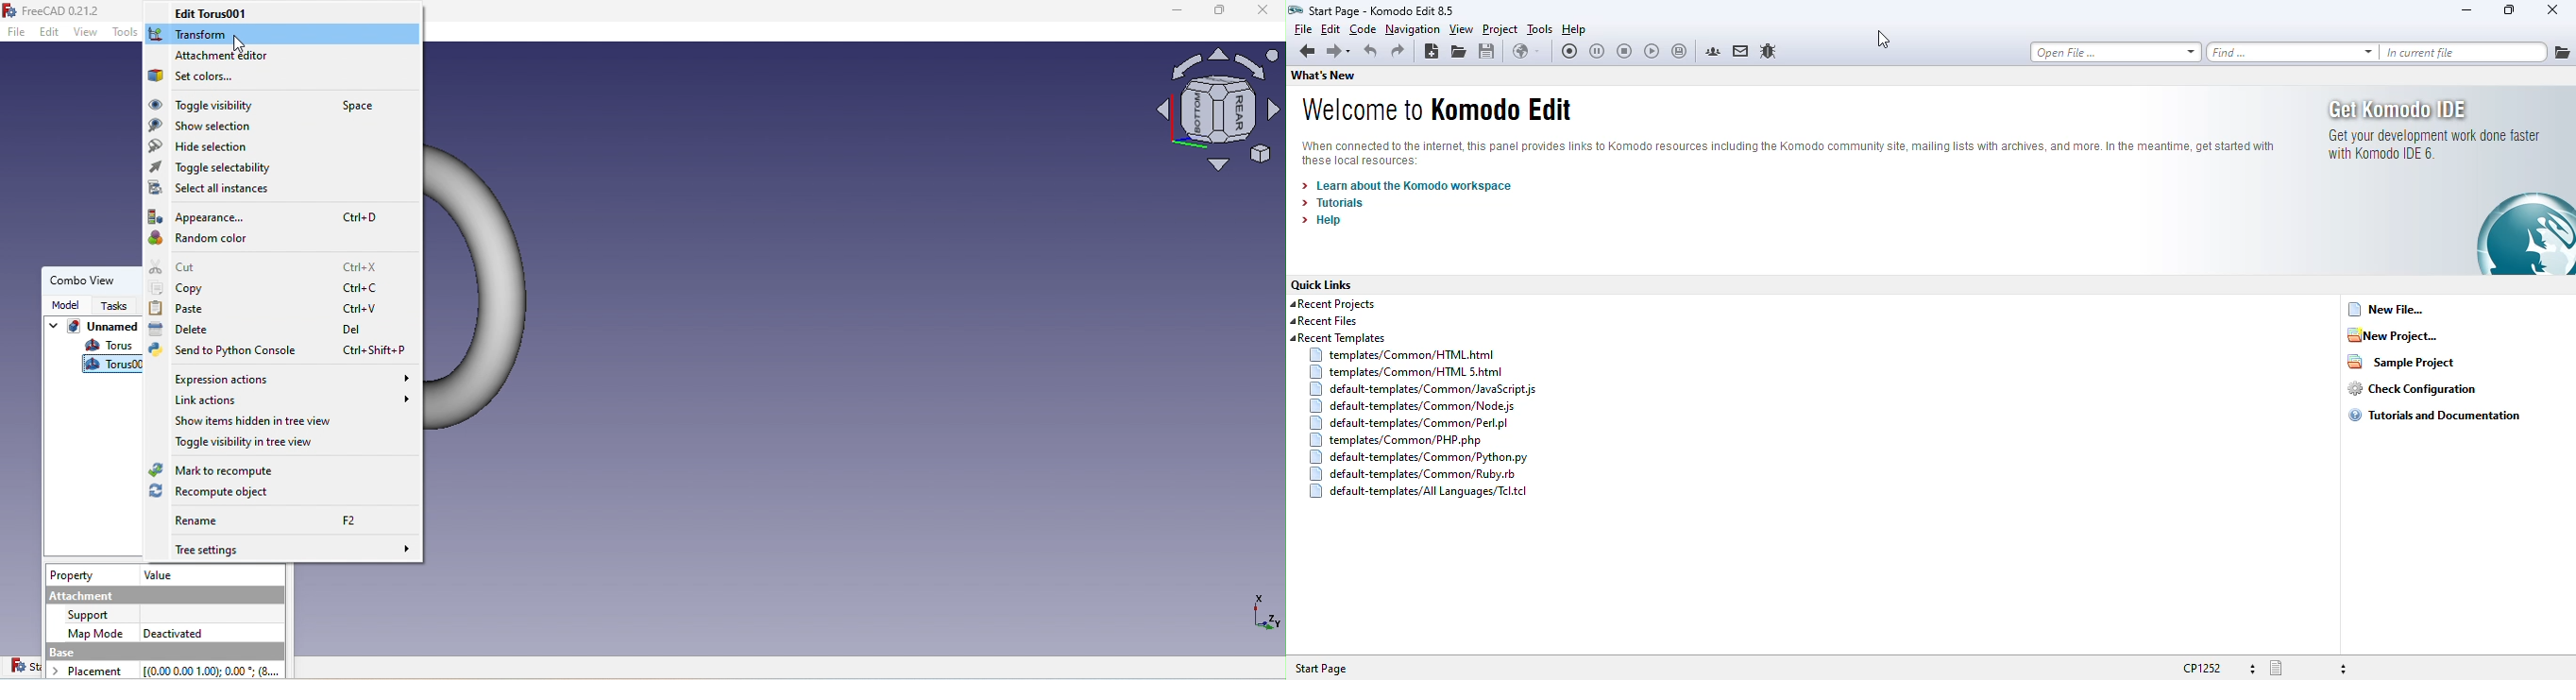 The height and width of the screenshot is (700, 2576). Describe the element at coordinates (1352, 52) in the screenshot. I see `recent locations` at that location.